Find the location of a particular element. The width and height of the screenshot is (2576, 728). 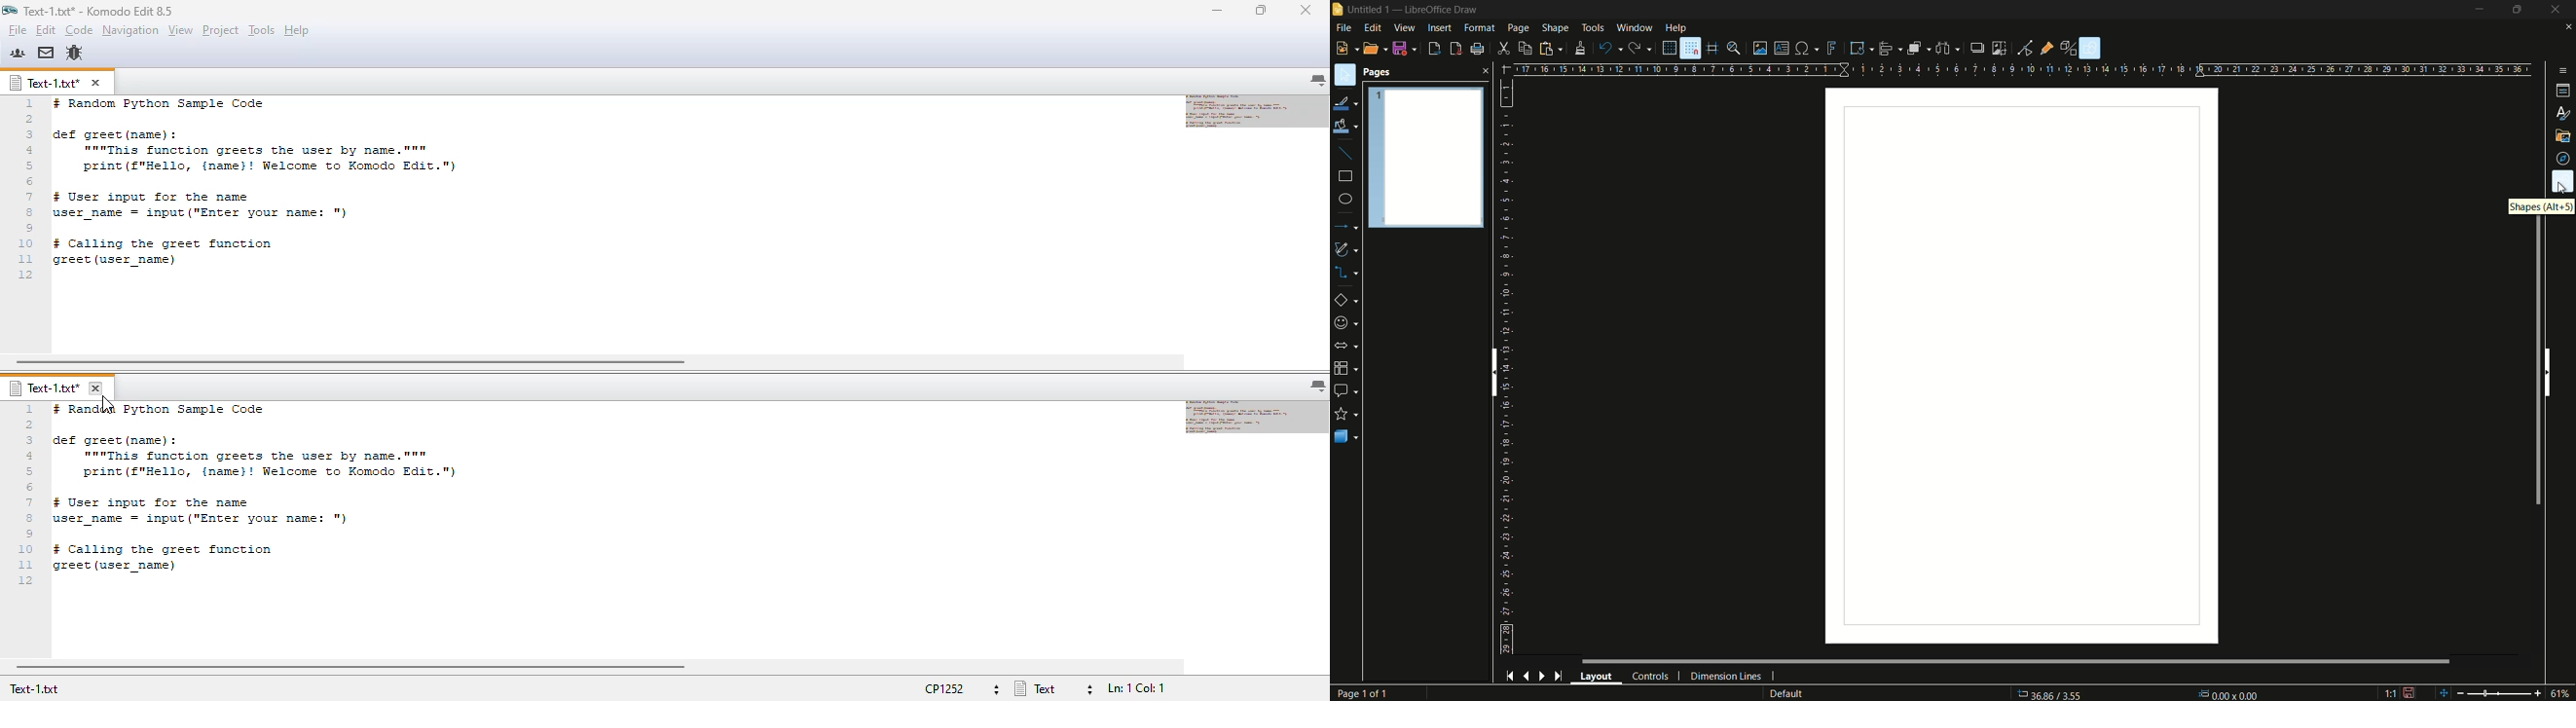

file is located at coordinates (18, 30).